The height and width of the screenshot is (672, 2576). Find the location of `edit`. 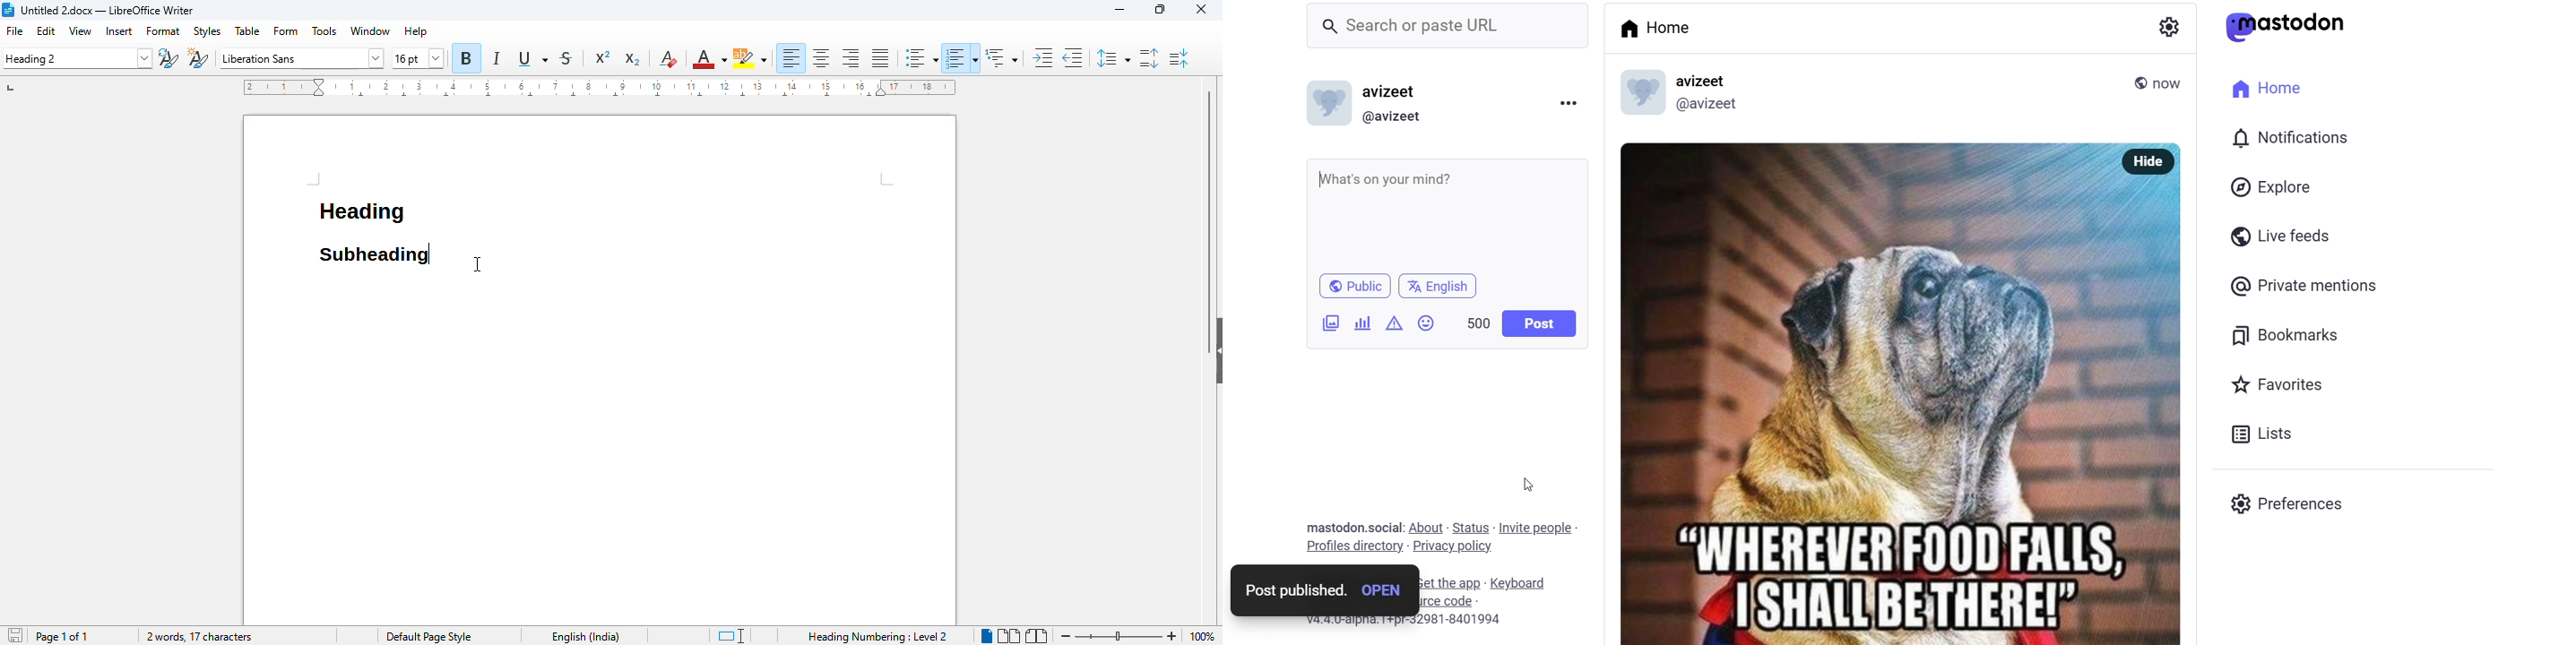

edit is located at coordinates (46, 30).